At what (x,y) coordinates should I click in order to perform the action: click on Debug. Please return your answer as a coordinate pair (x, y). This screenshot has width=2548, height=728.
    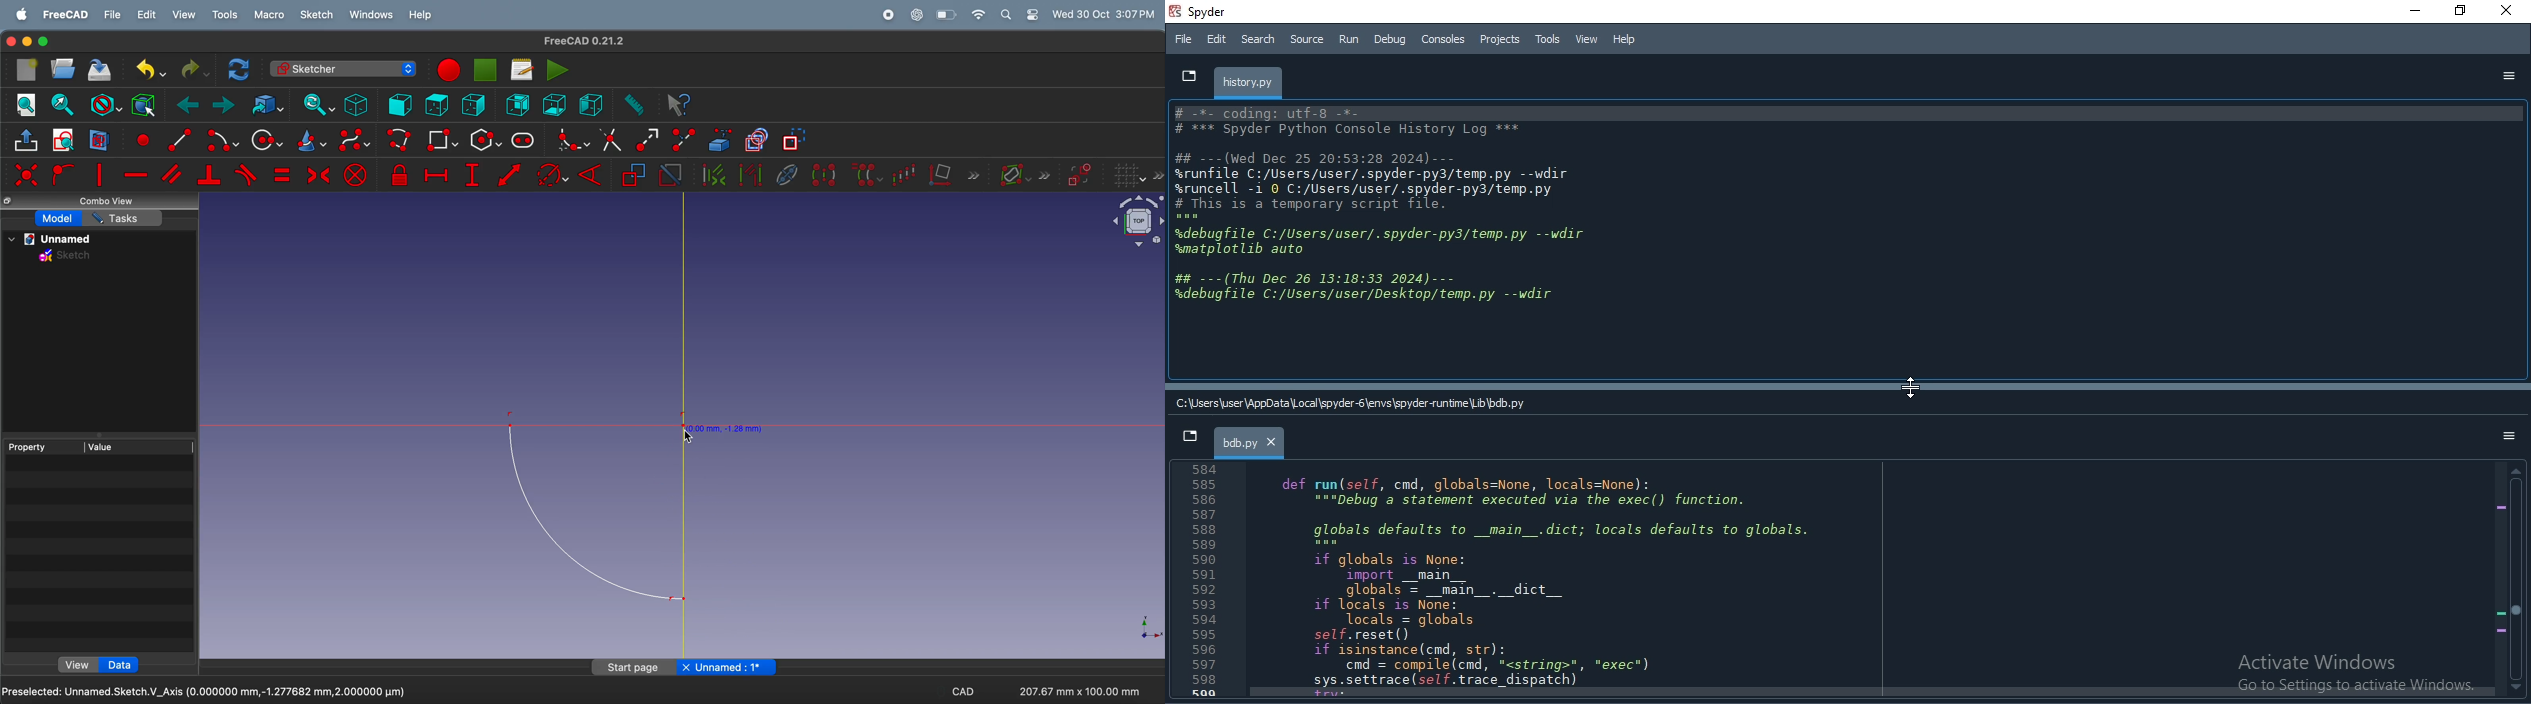
    Looking at the image, I should click on (1388, 41).